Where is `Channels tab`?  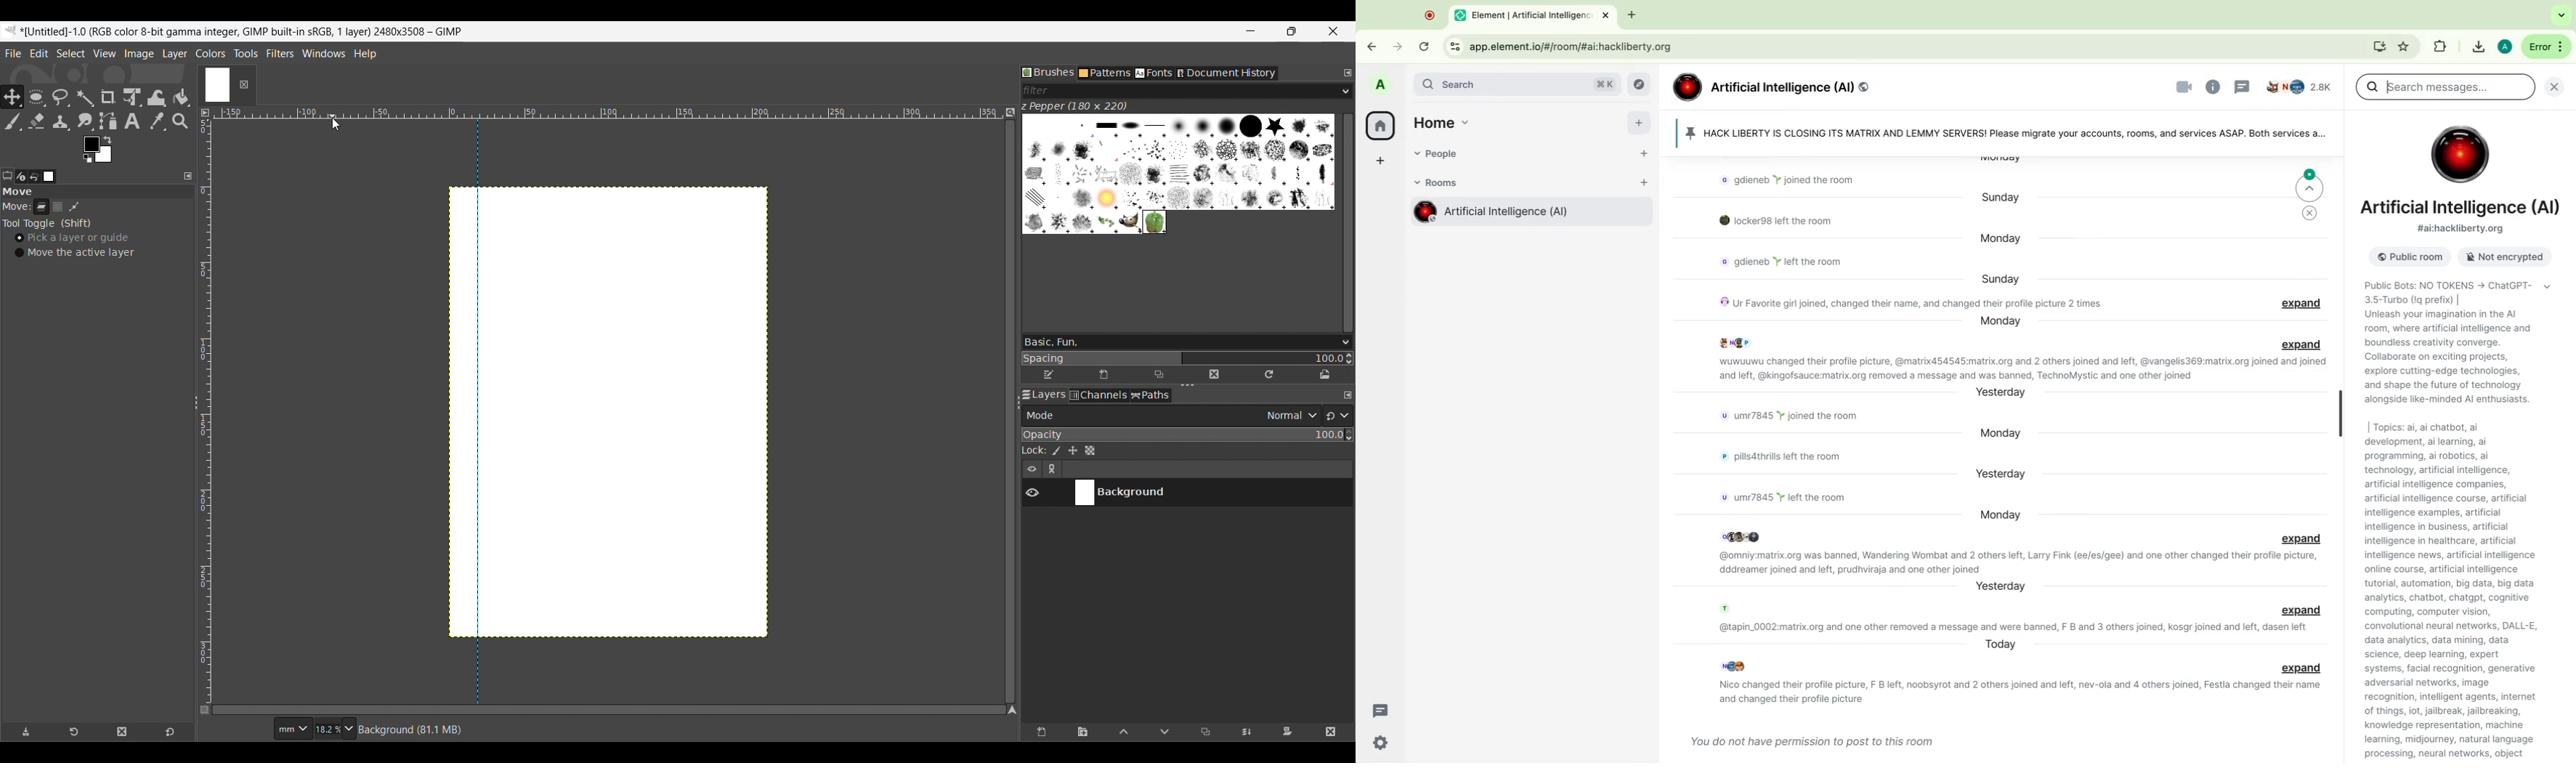 Channels tab is located at coordinates (1099, 395).